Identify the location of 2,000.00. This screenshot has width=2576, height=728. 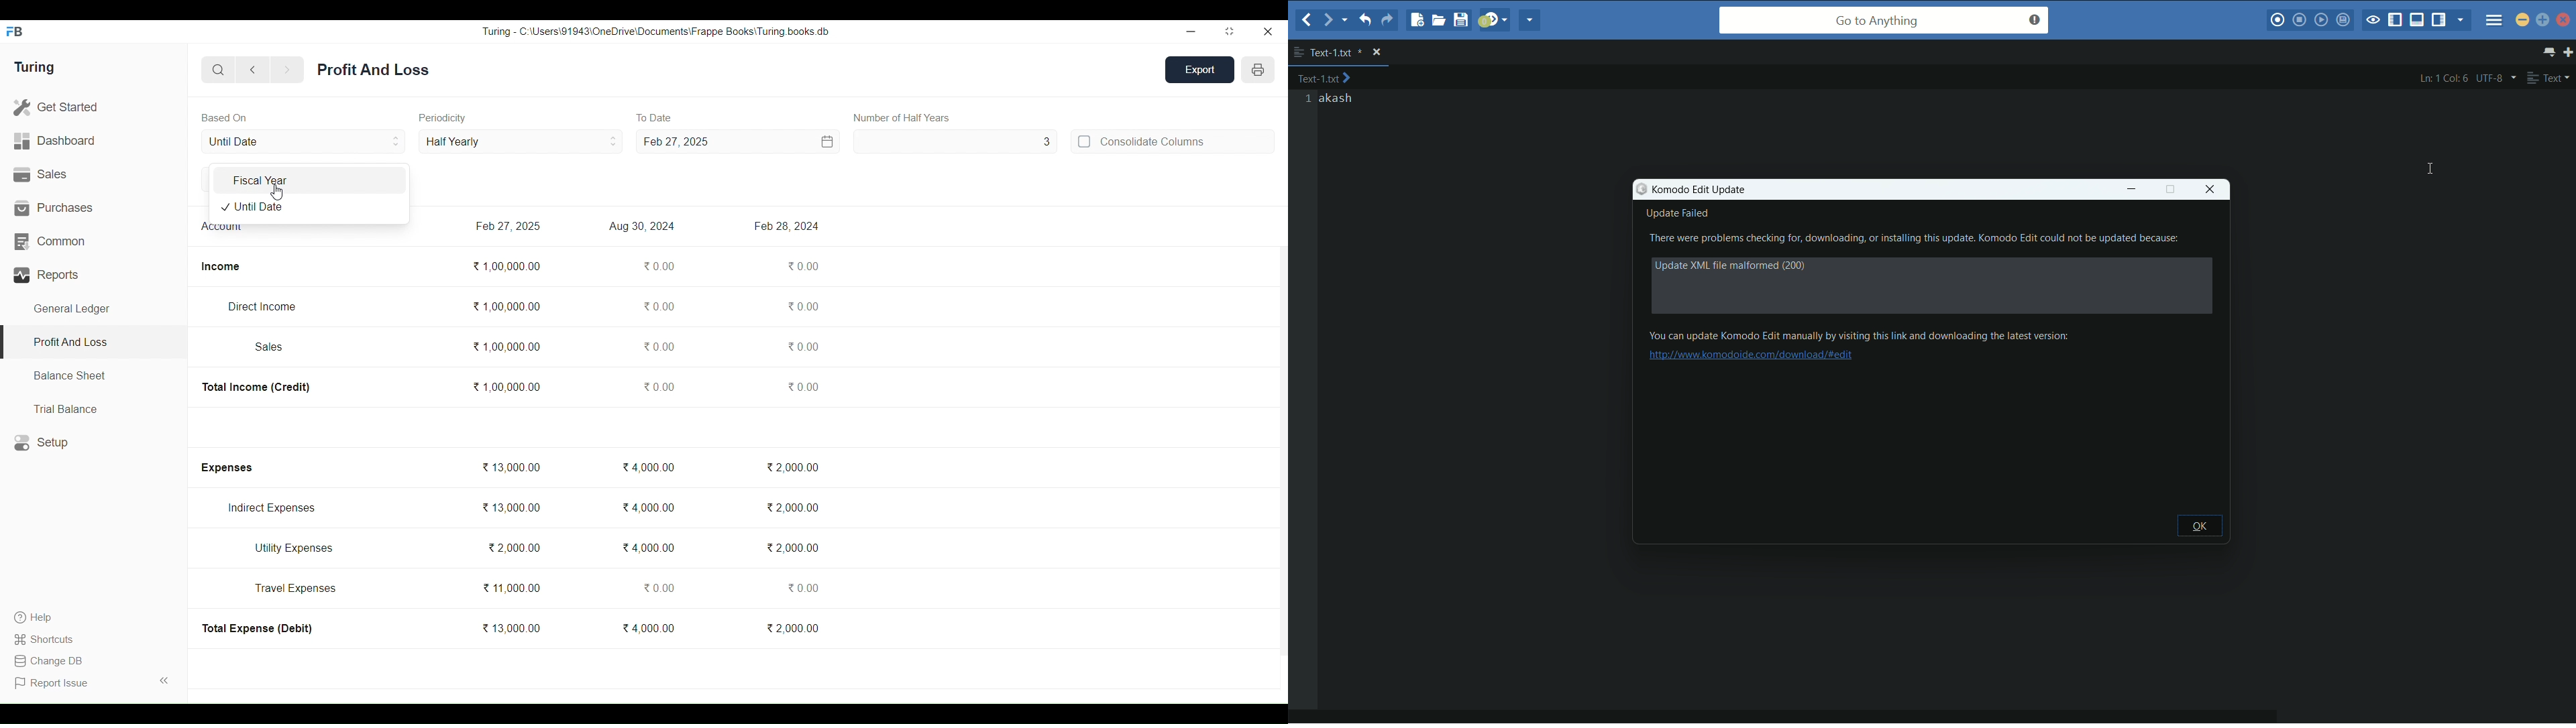
(792, 548).